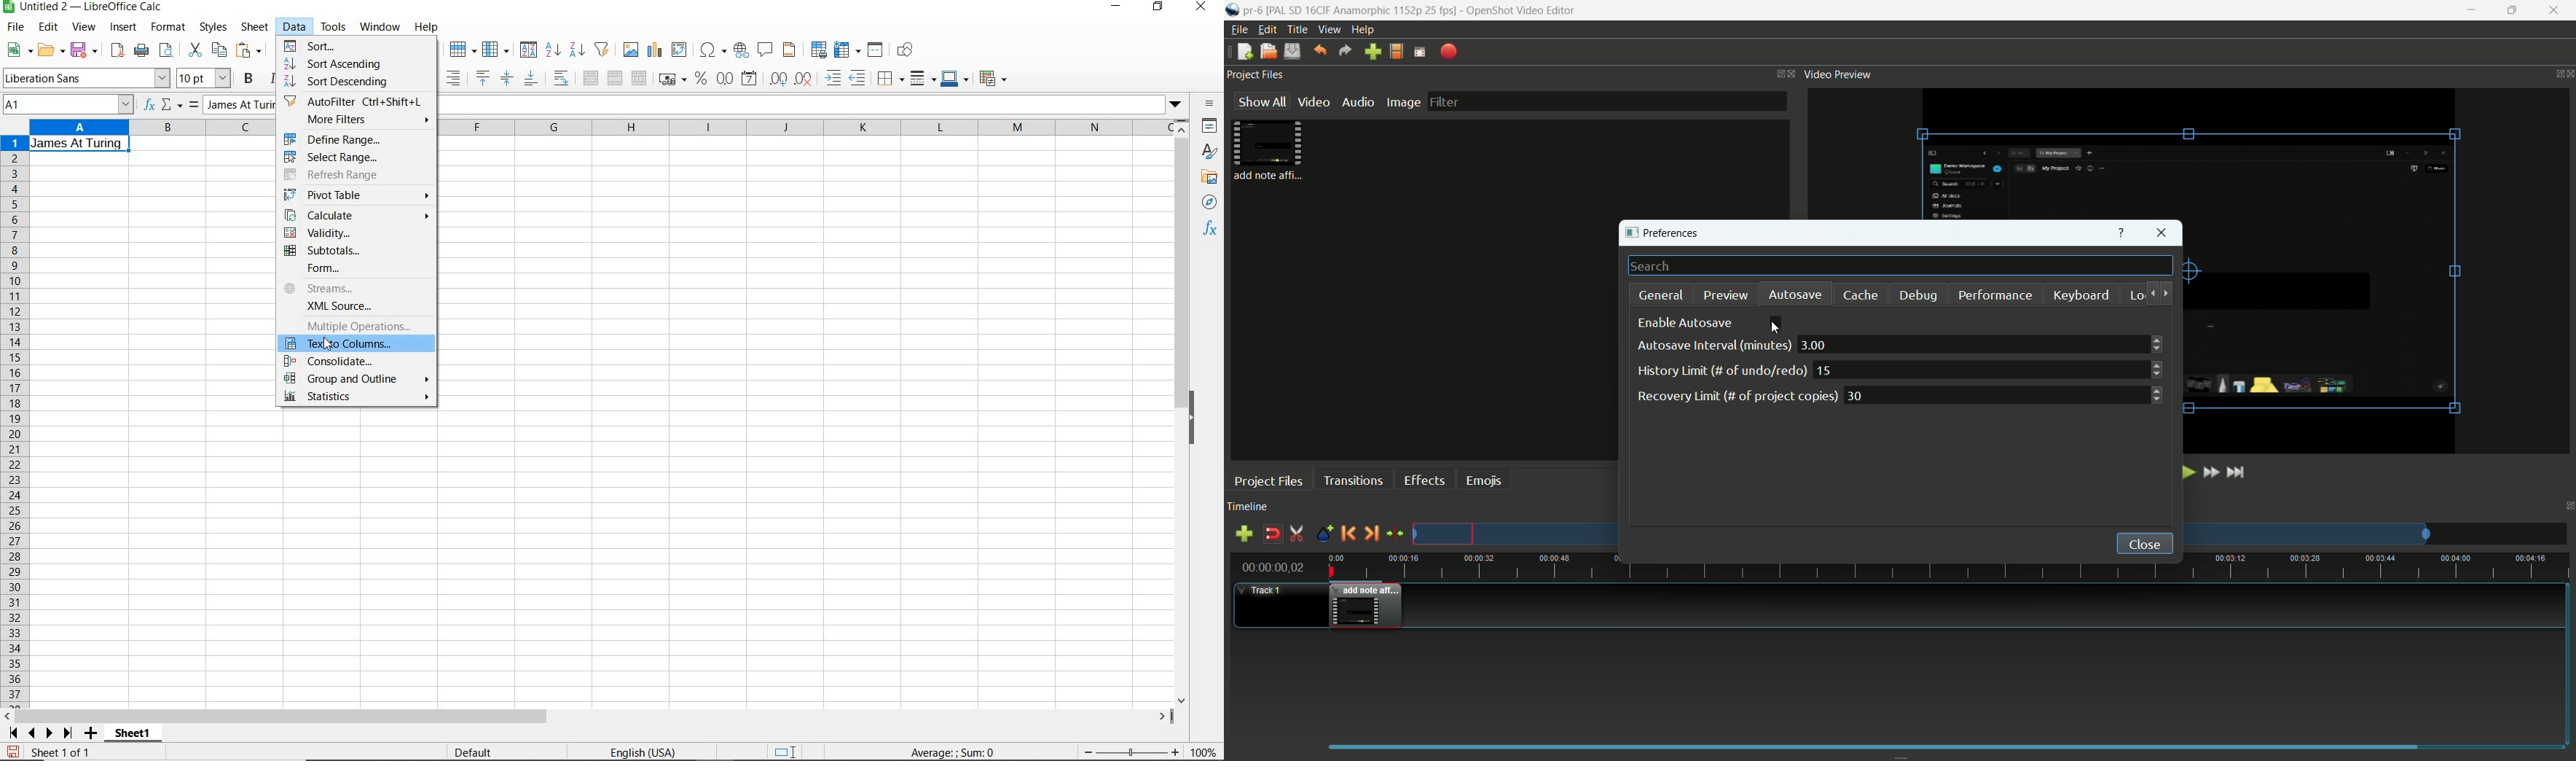  I want to click on sheet1, so click(134, 735).